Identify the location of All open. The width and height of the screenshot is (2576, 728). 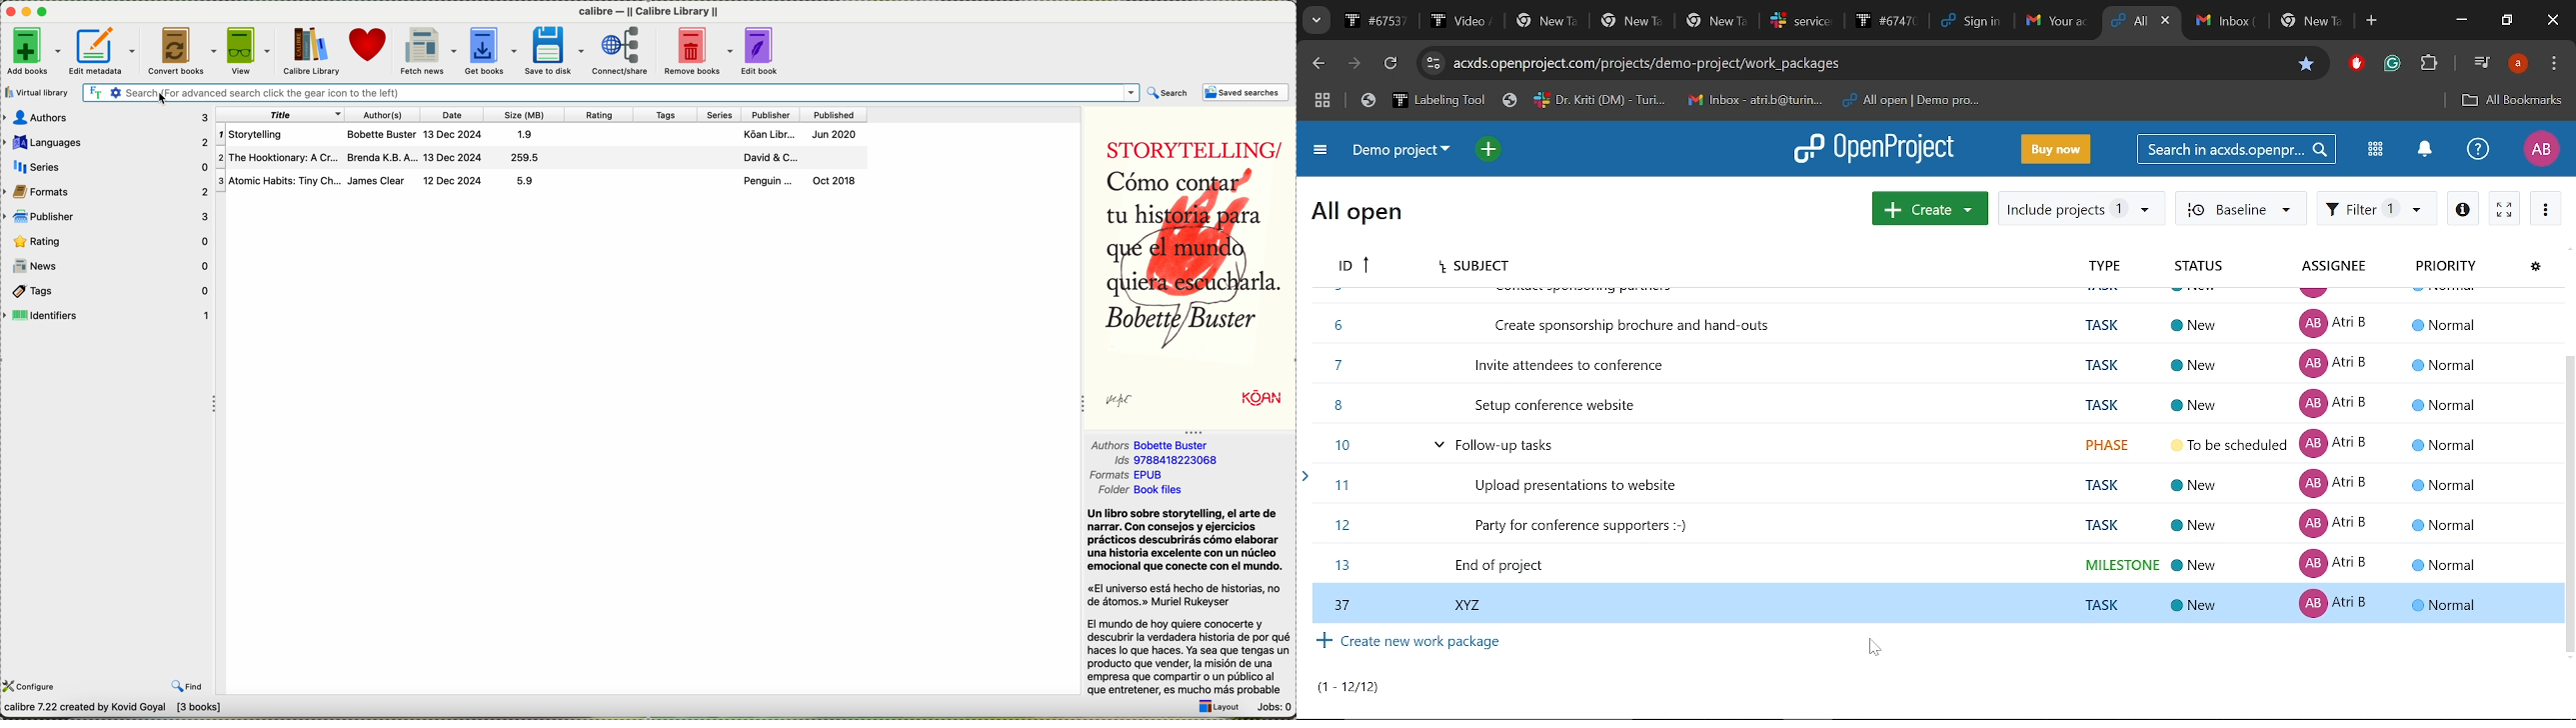
(1358, 209).